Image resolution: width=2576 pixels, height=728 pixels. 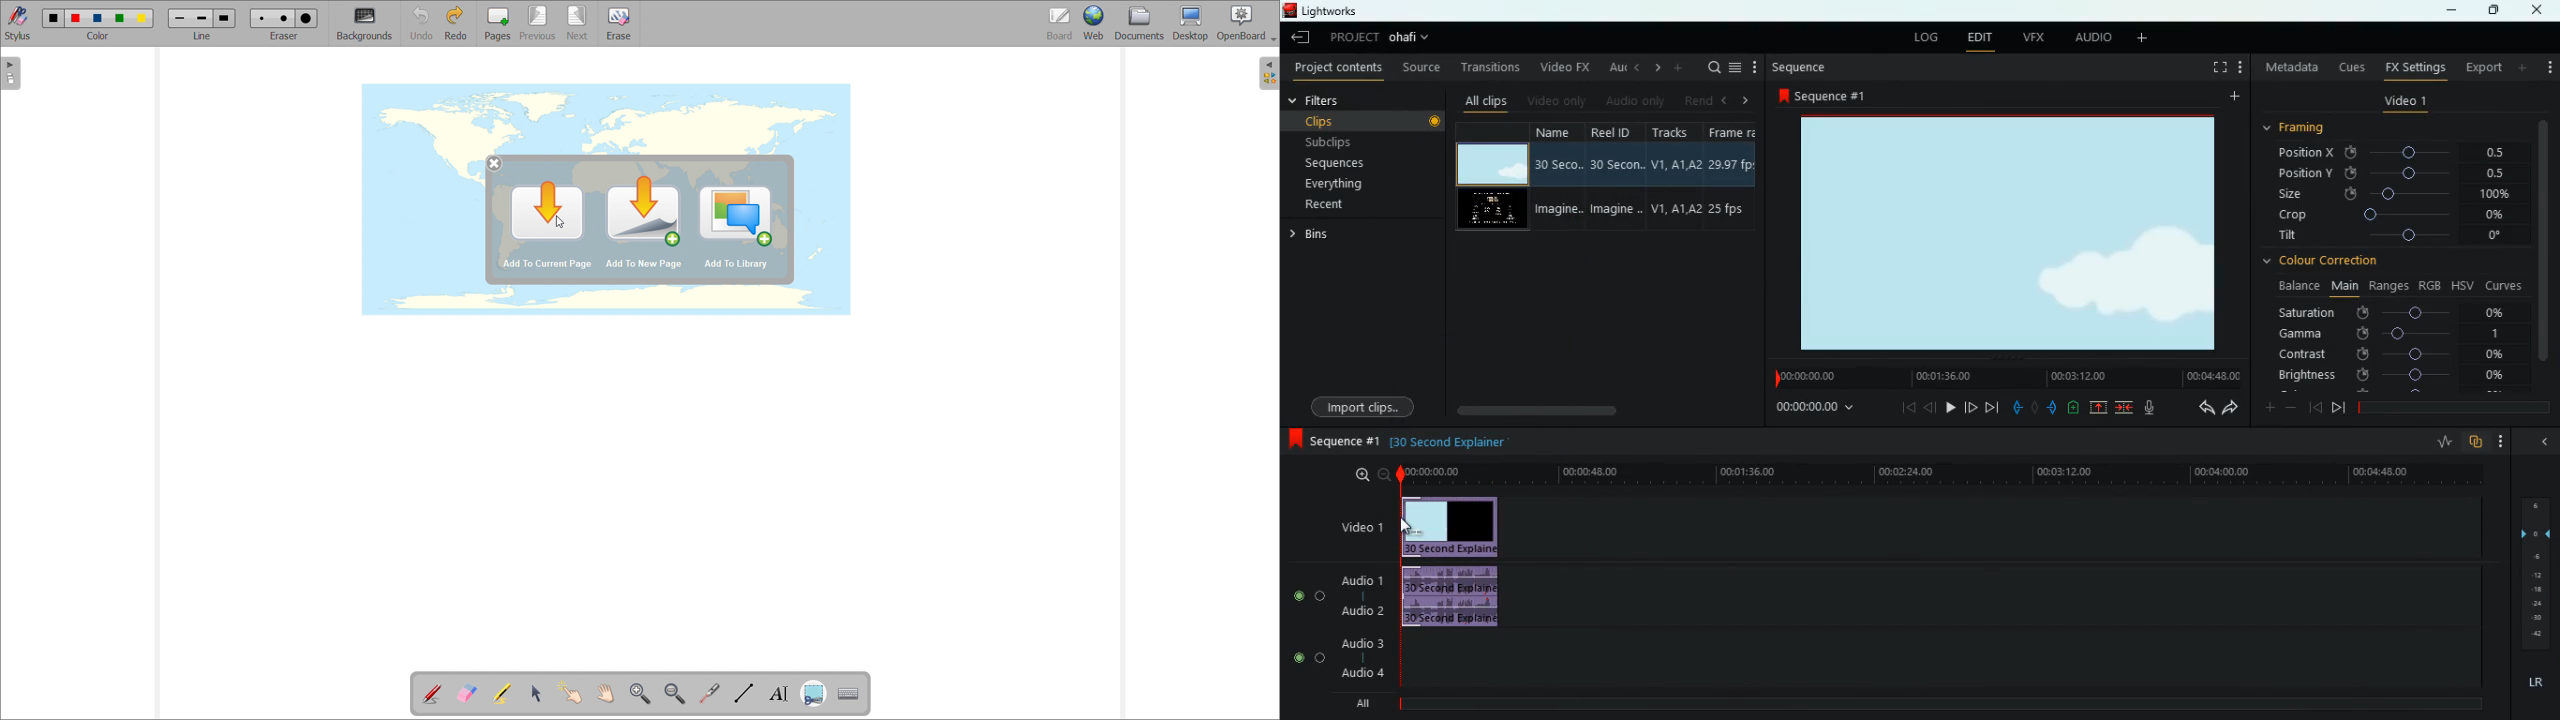 I want to click on redo, so click(x=455, y=23).